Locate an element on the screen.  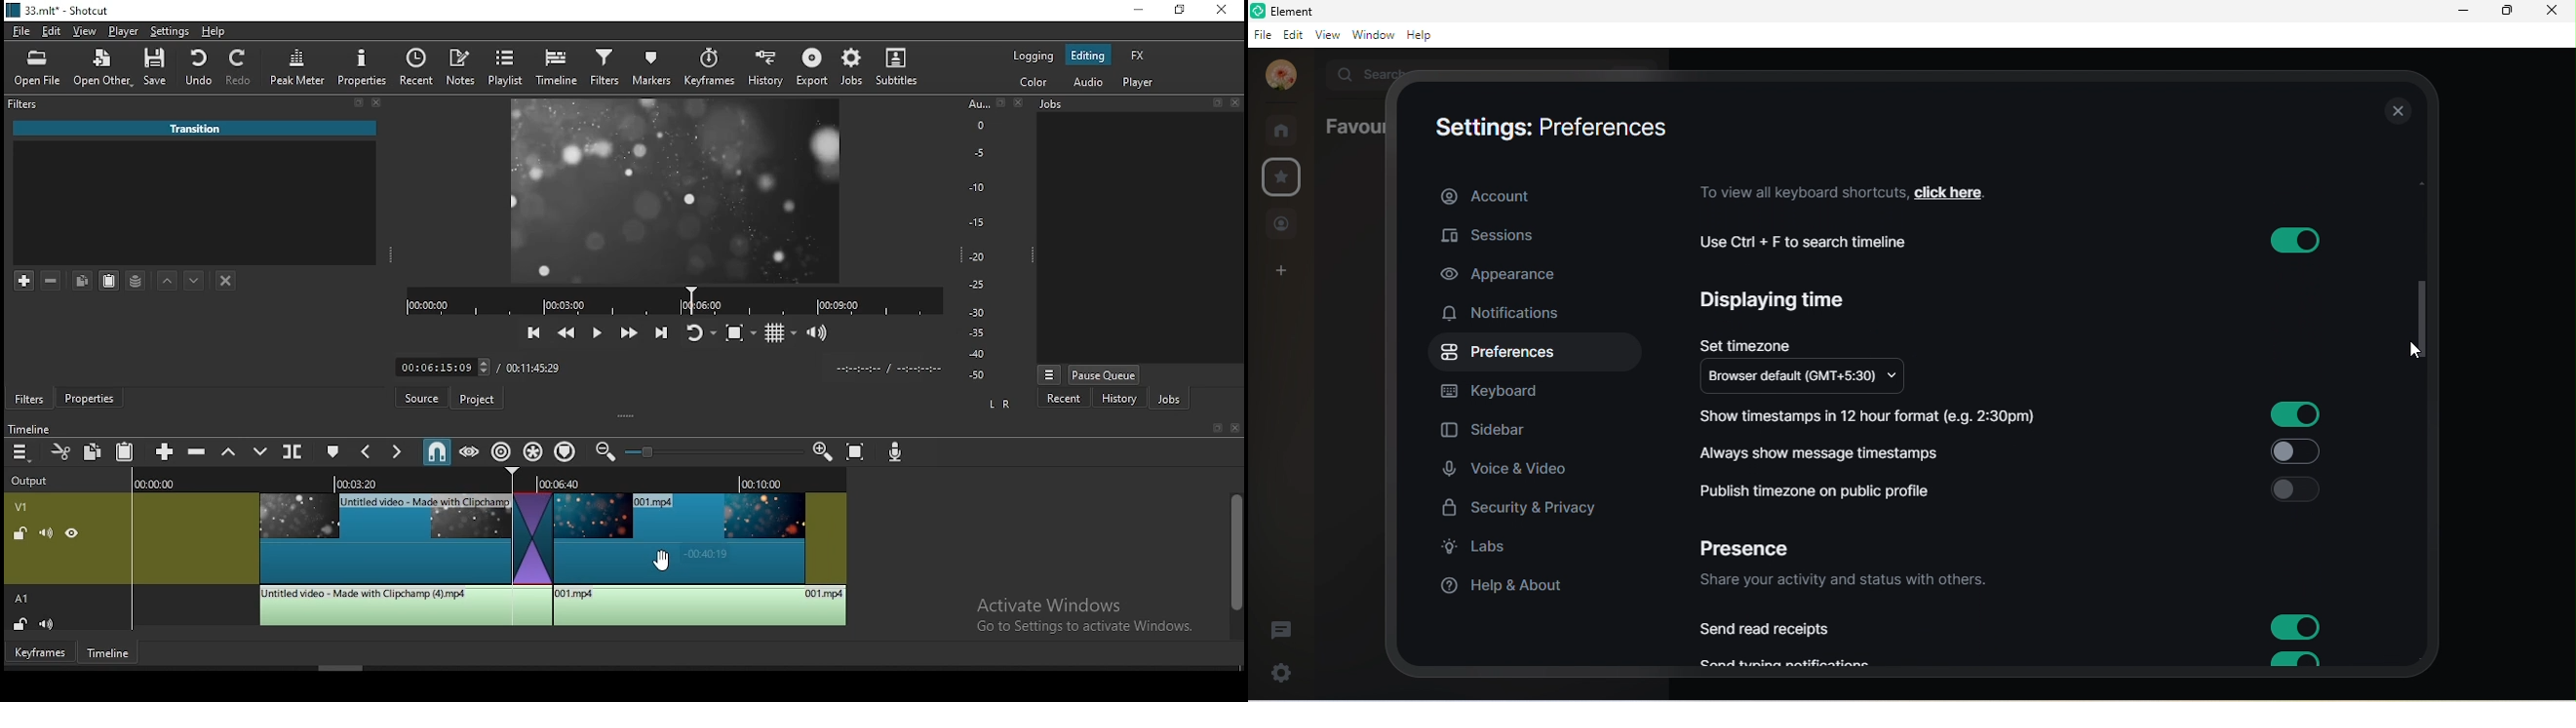
zoom in or zoom out slider is located at coordinates (716, 451).